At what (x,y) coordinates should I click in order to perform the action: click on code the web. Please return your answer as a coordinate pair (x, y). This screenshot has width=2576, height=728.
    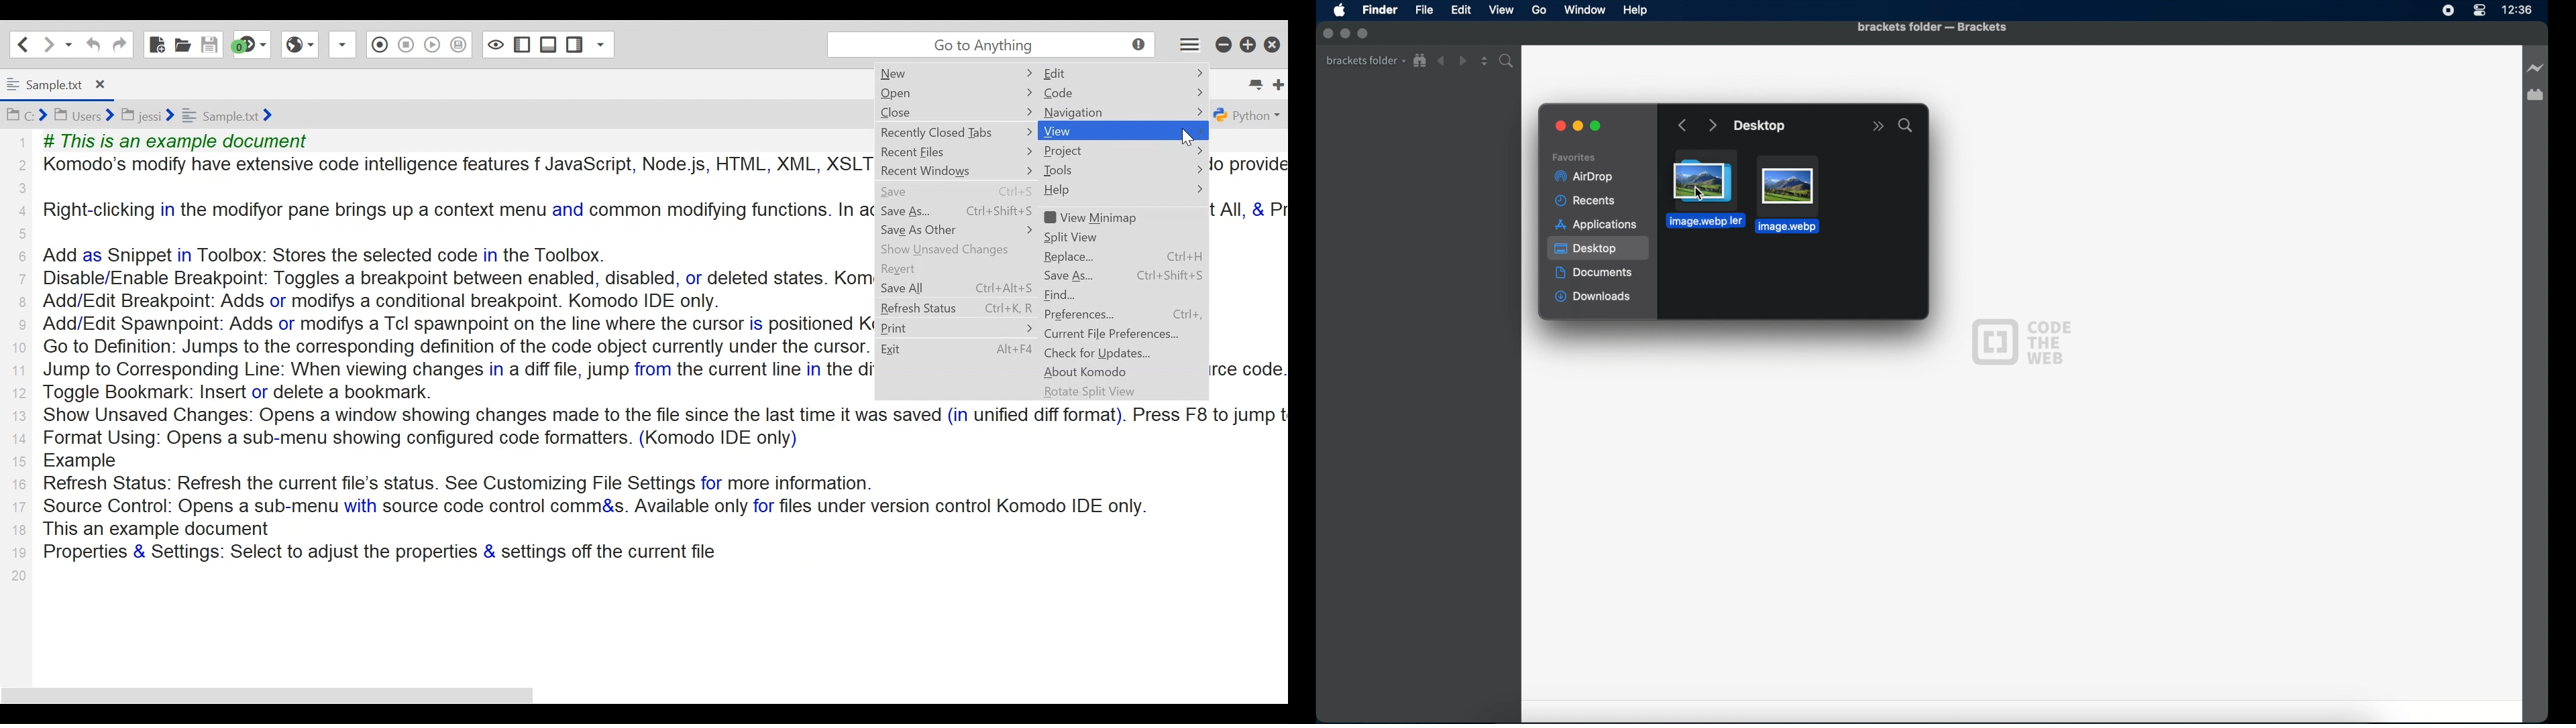
    Looking at the image, I should click on (2021, 341).